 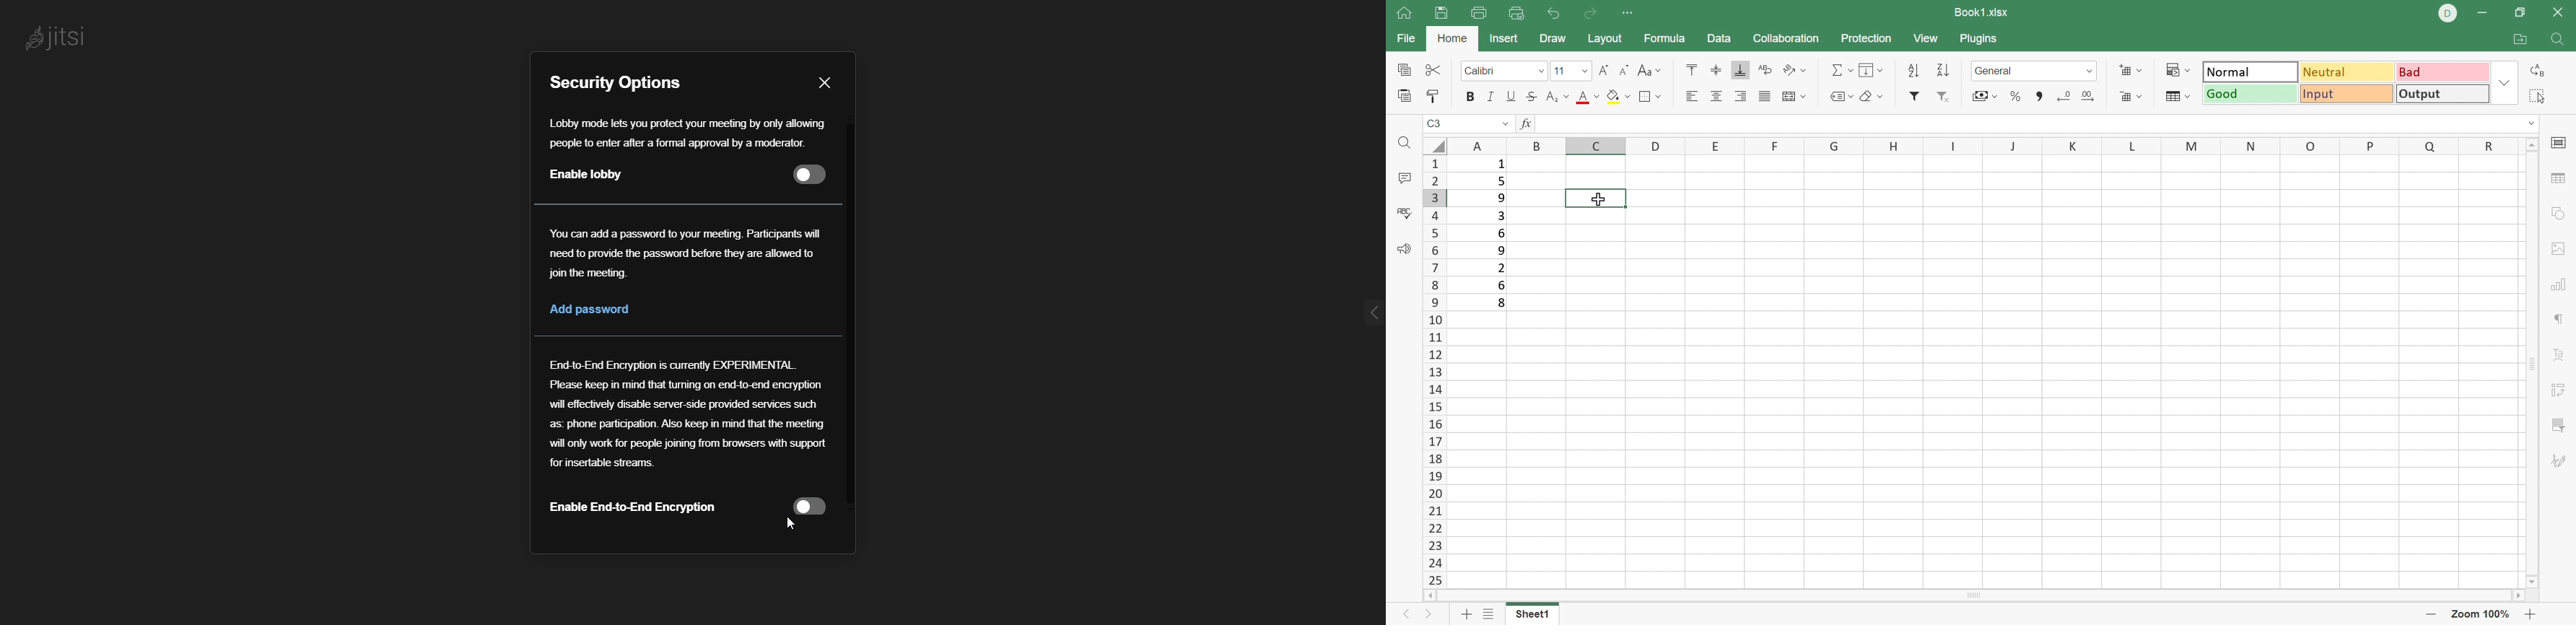 I want to click on Sort descending, so click(x=1943, y=69).